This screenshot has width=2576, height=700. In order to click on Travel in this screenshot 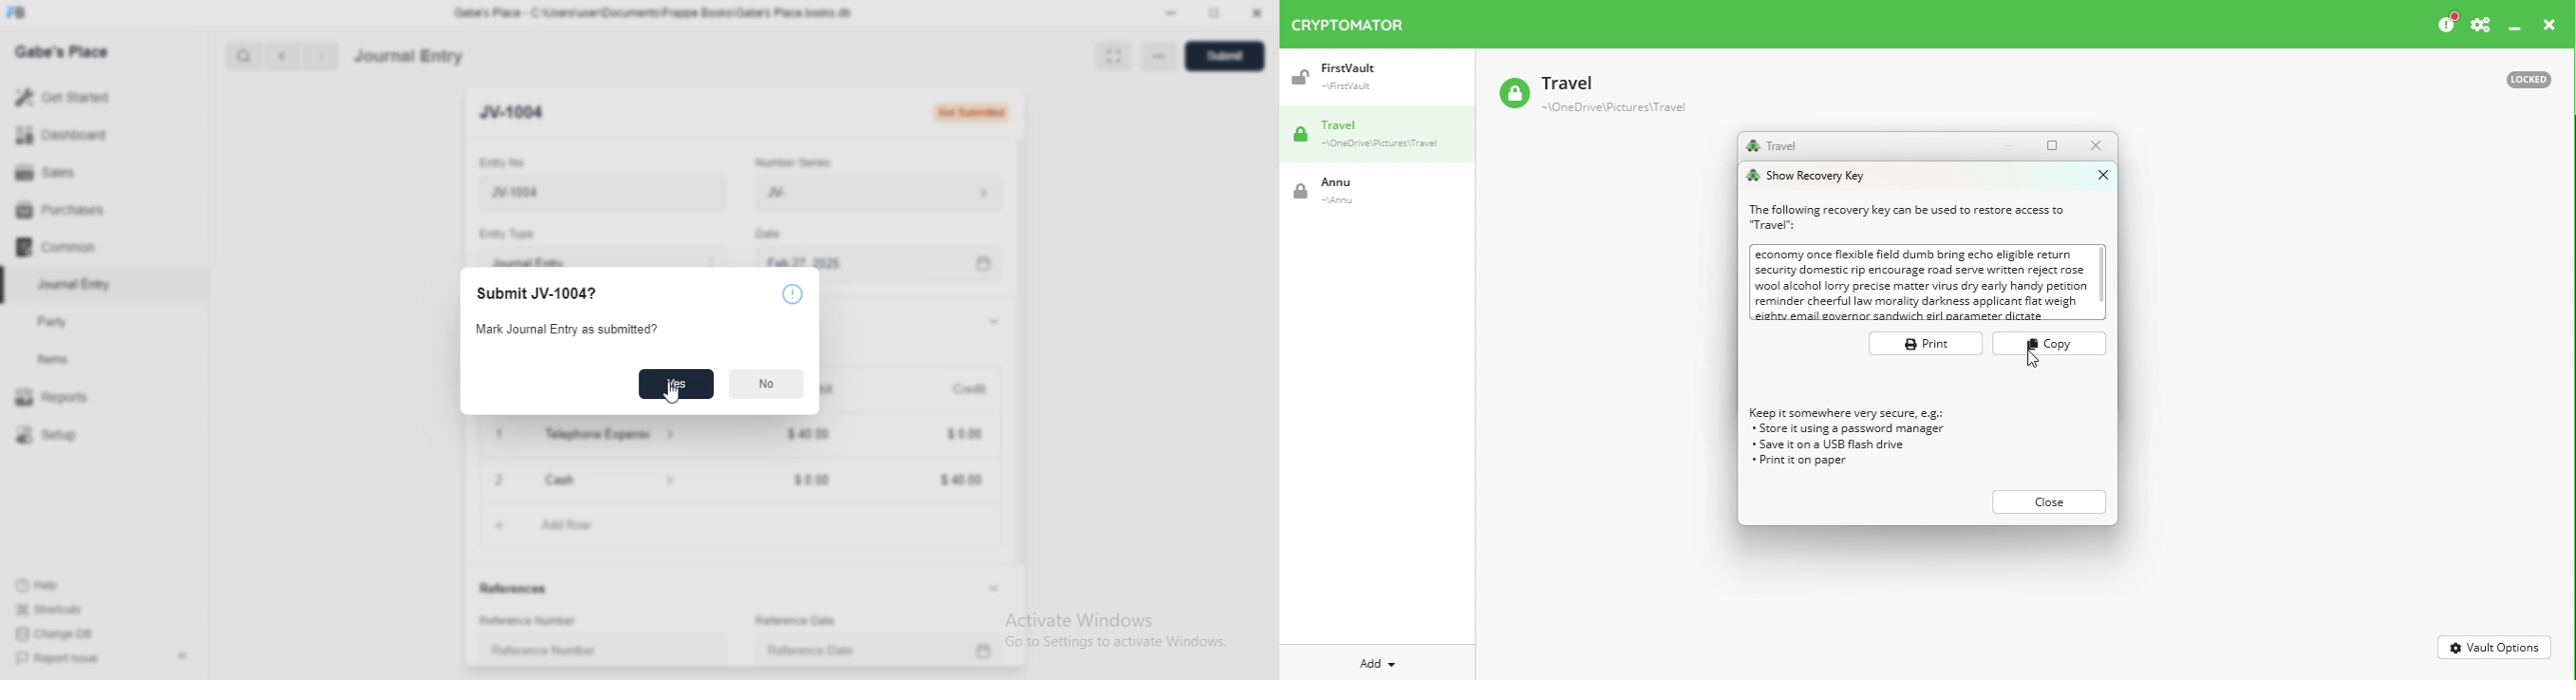, I will do `click(1771, 146)`.